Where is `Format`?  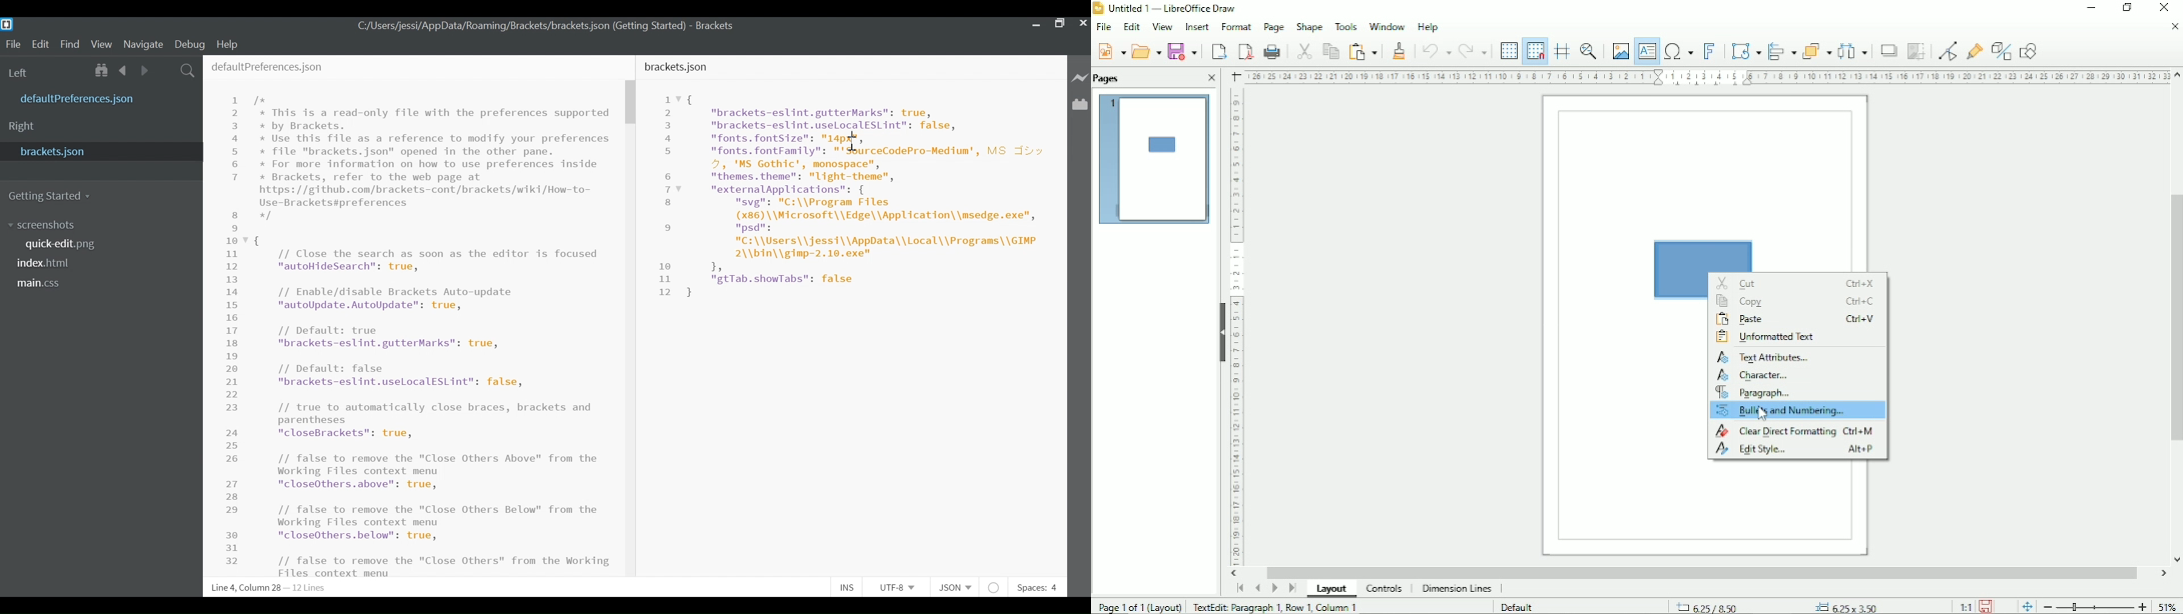 Format is located at coordinates (1236, 26).